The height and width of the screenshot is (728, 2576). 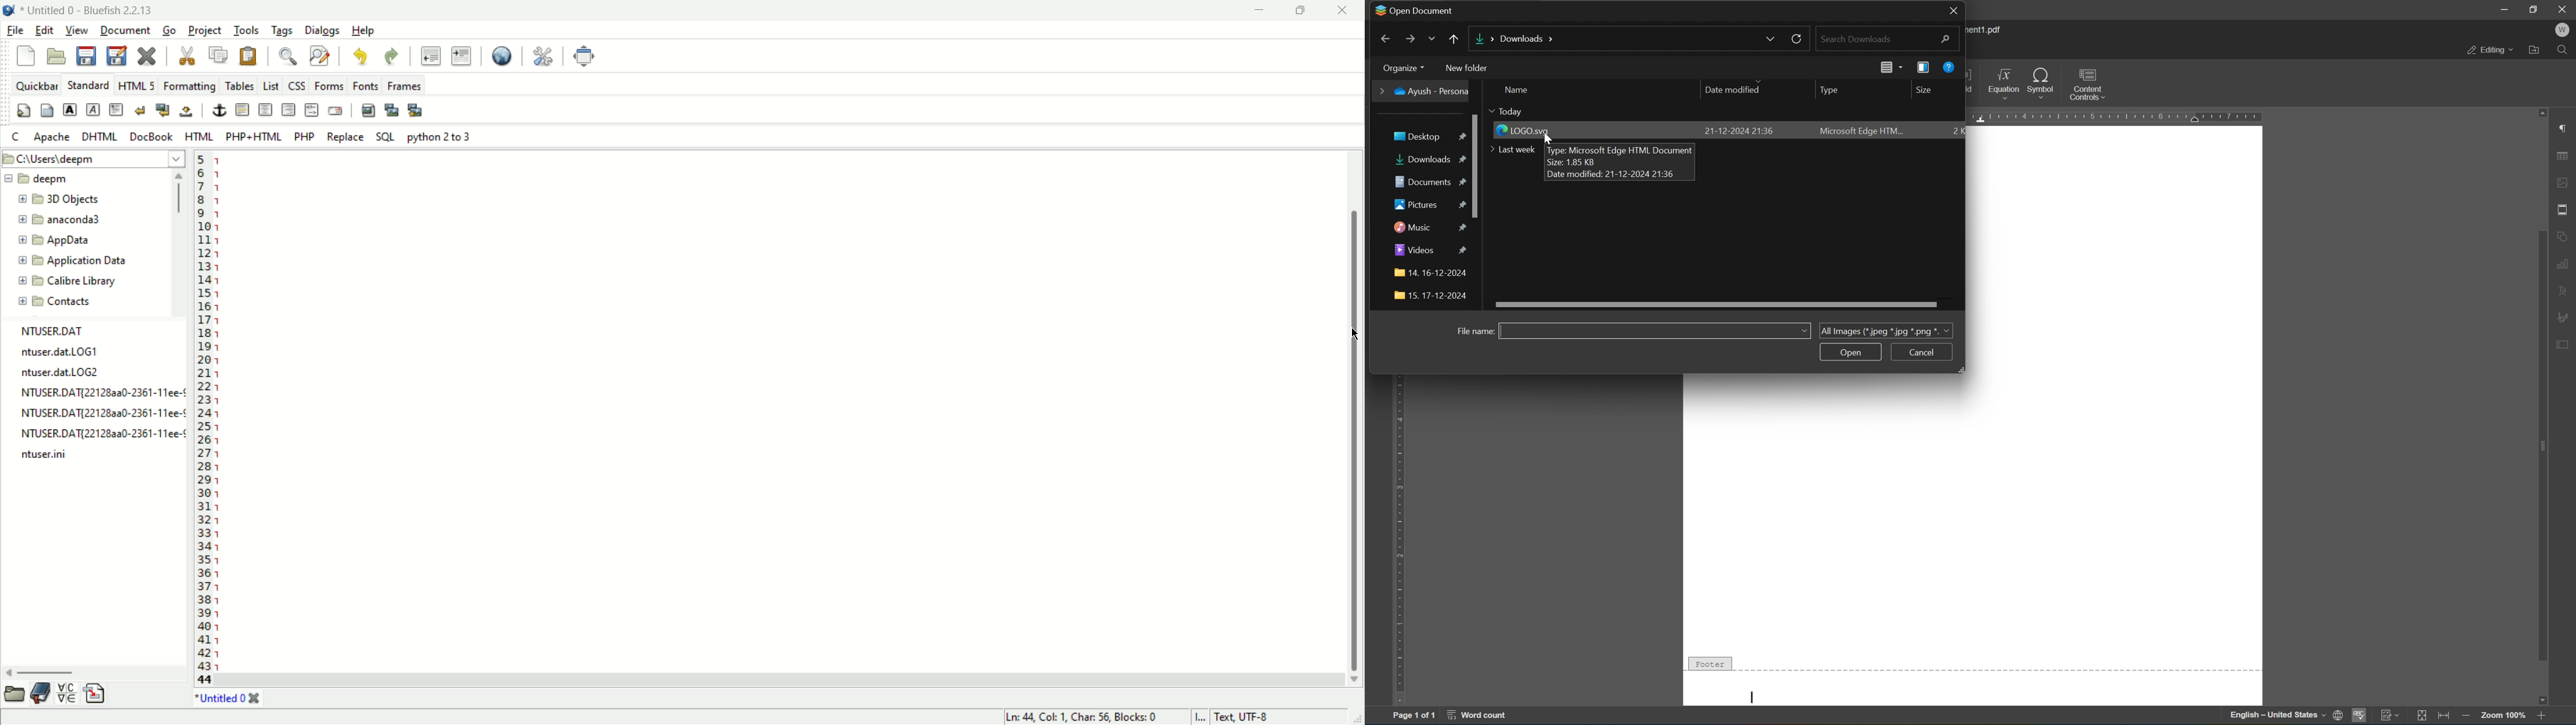 What do you see at coordinates (23, 112) in the screenshot?
I see `quickstart` at bounding box center [23, 112].